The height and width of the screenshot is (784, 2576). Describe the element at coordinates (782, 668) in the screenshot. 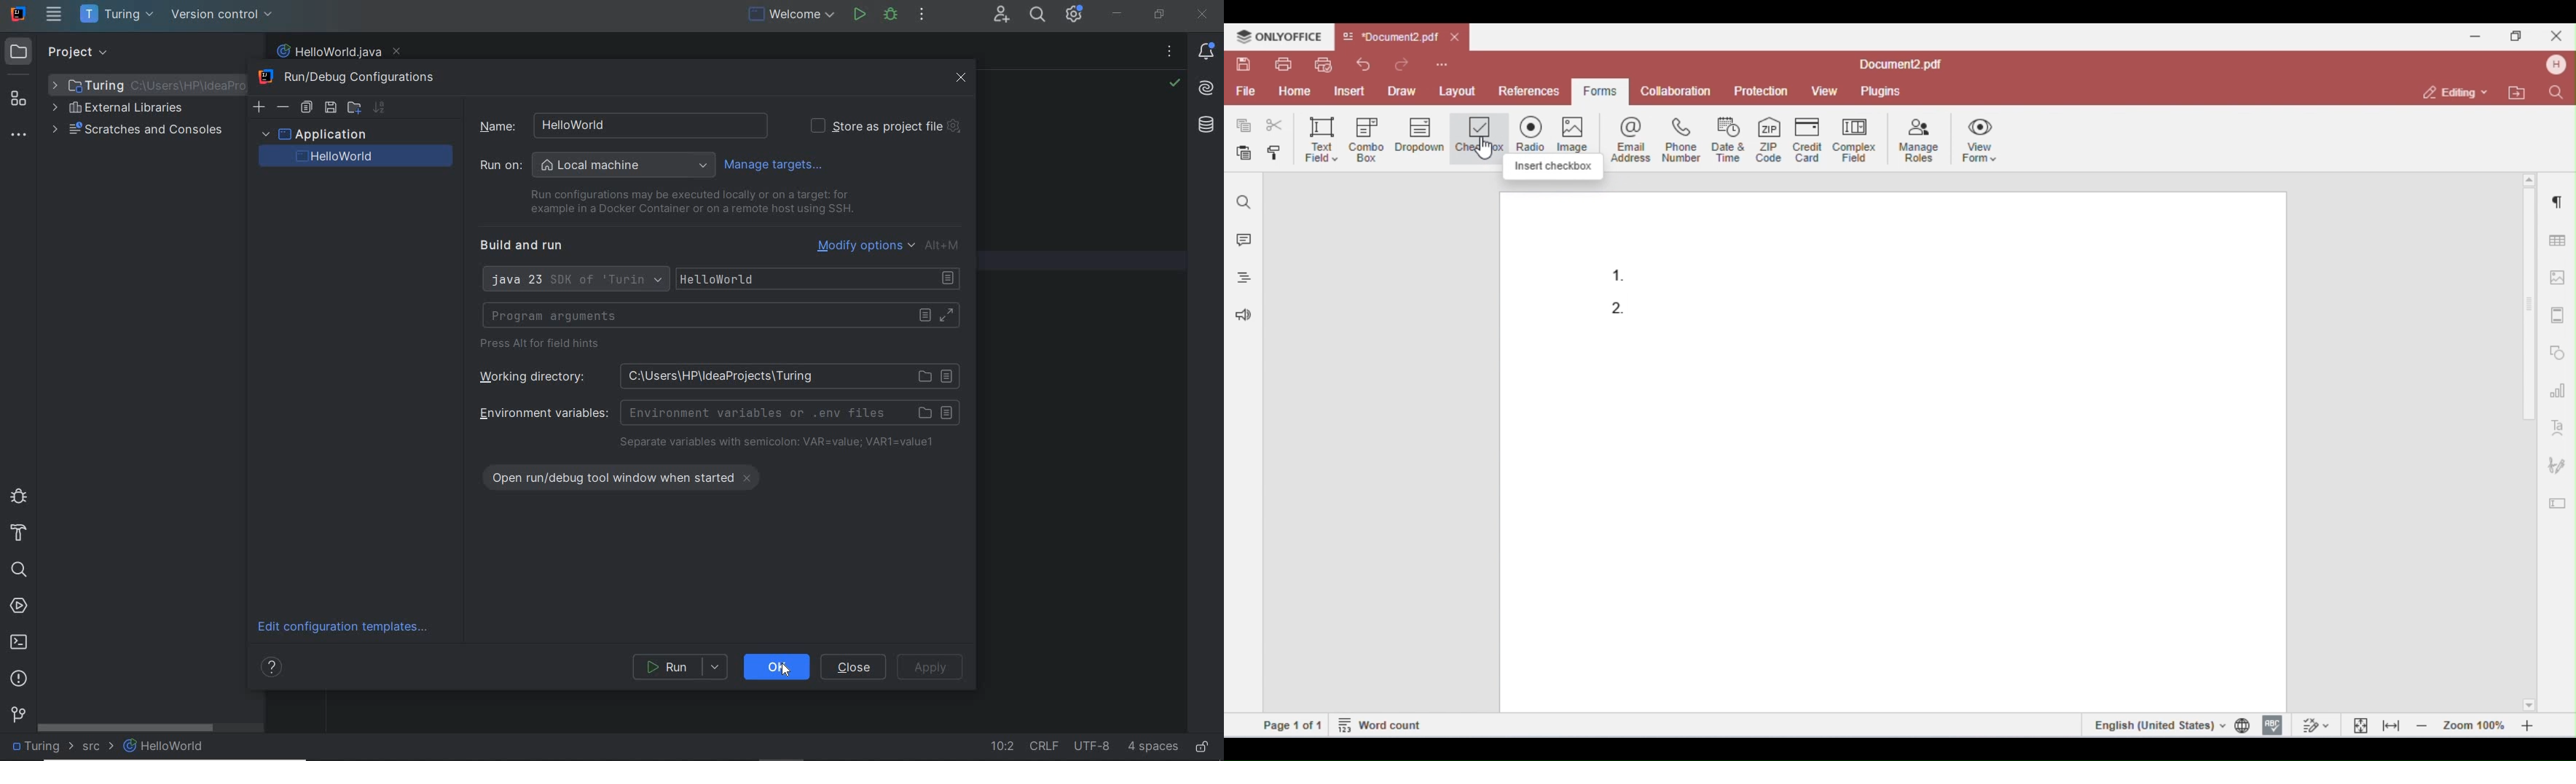

I see `cursor` at that location.